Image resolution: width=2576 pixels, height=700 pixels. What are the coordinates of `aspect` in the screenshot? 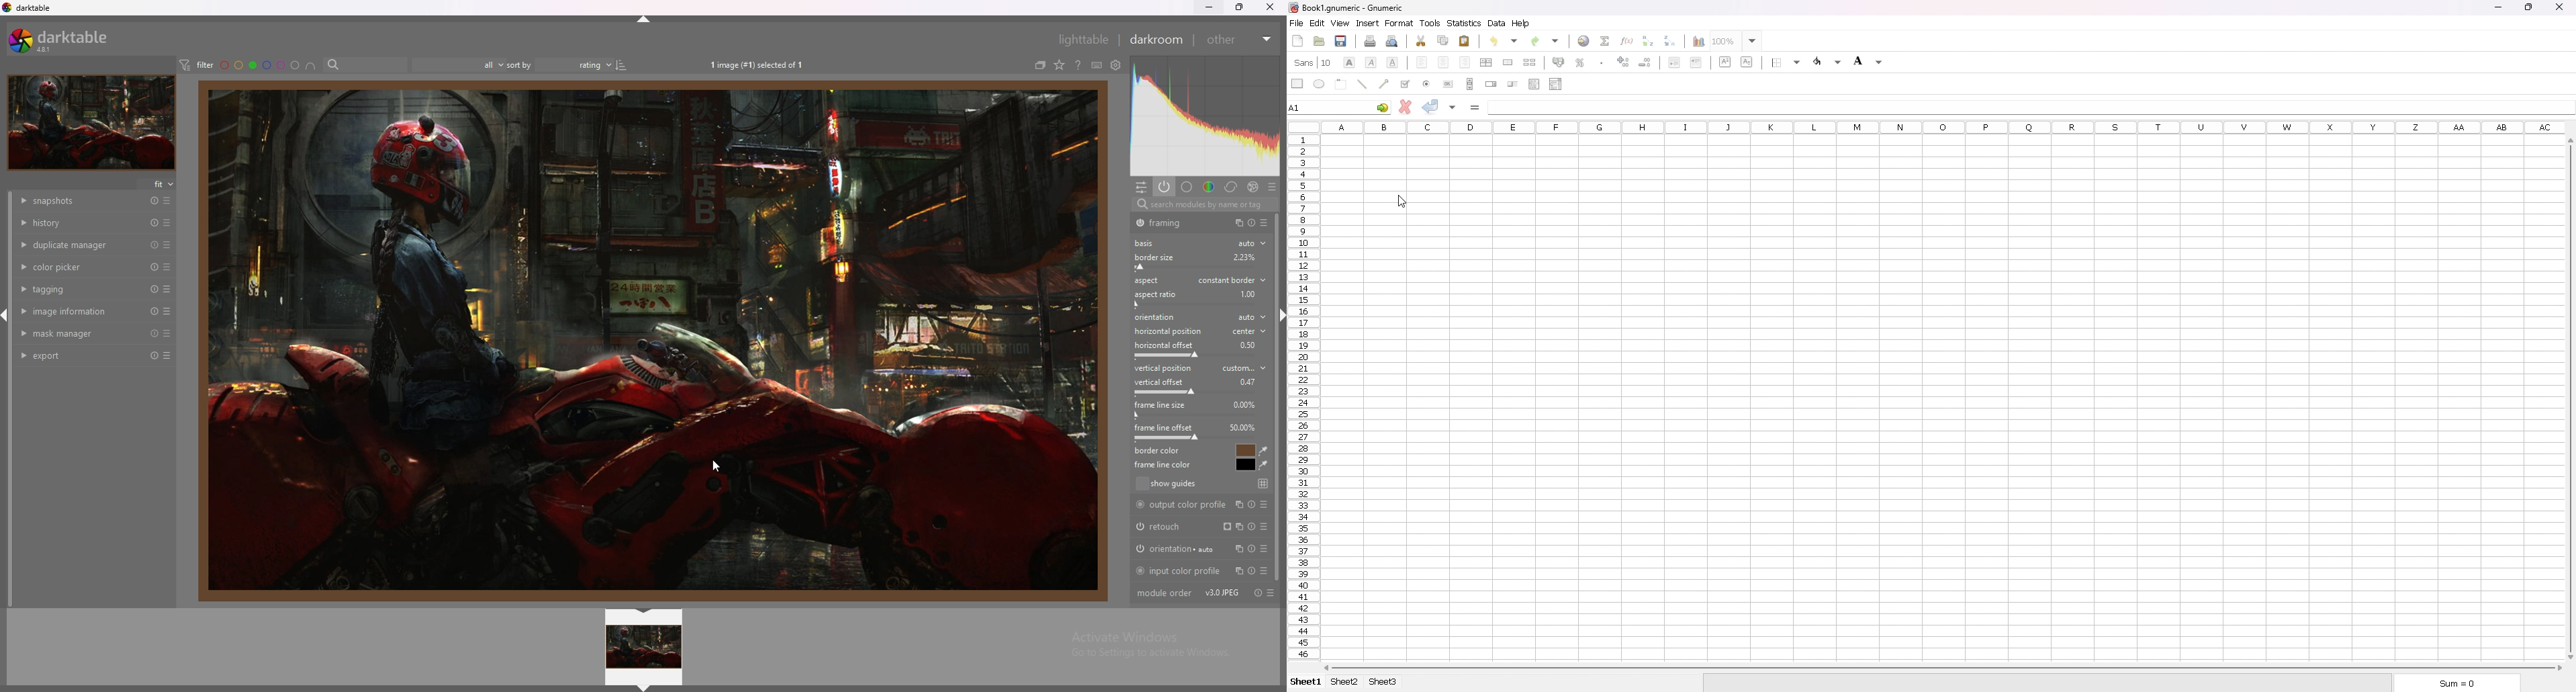 It's located at (1146, 280).